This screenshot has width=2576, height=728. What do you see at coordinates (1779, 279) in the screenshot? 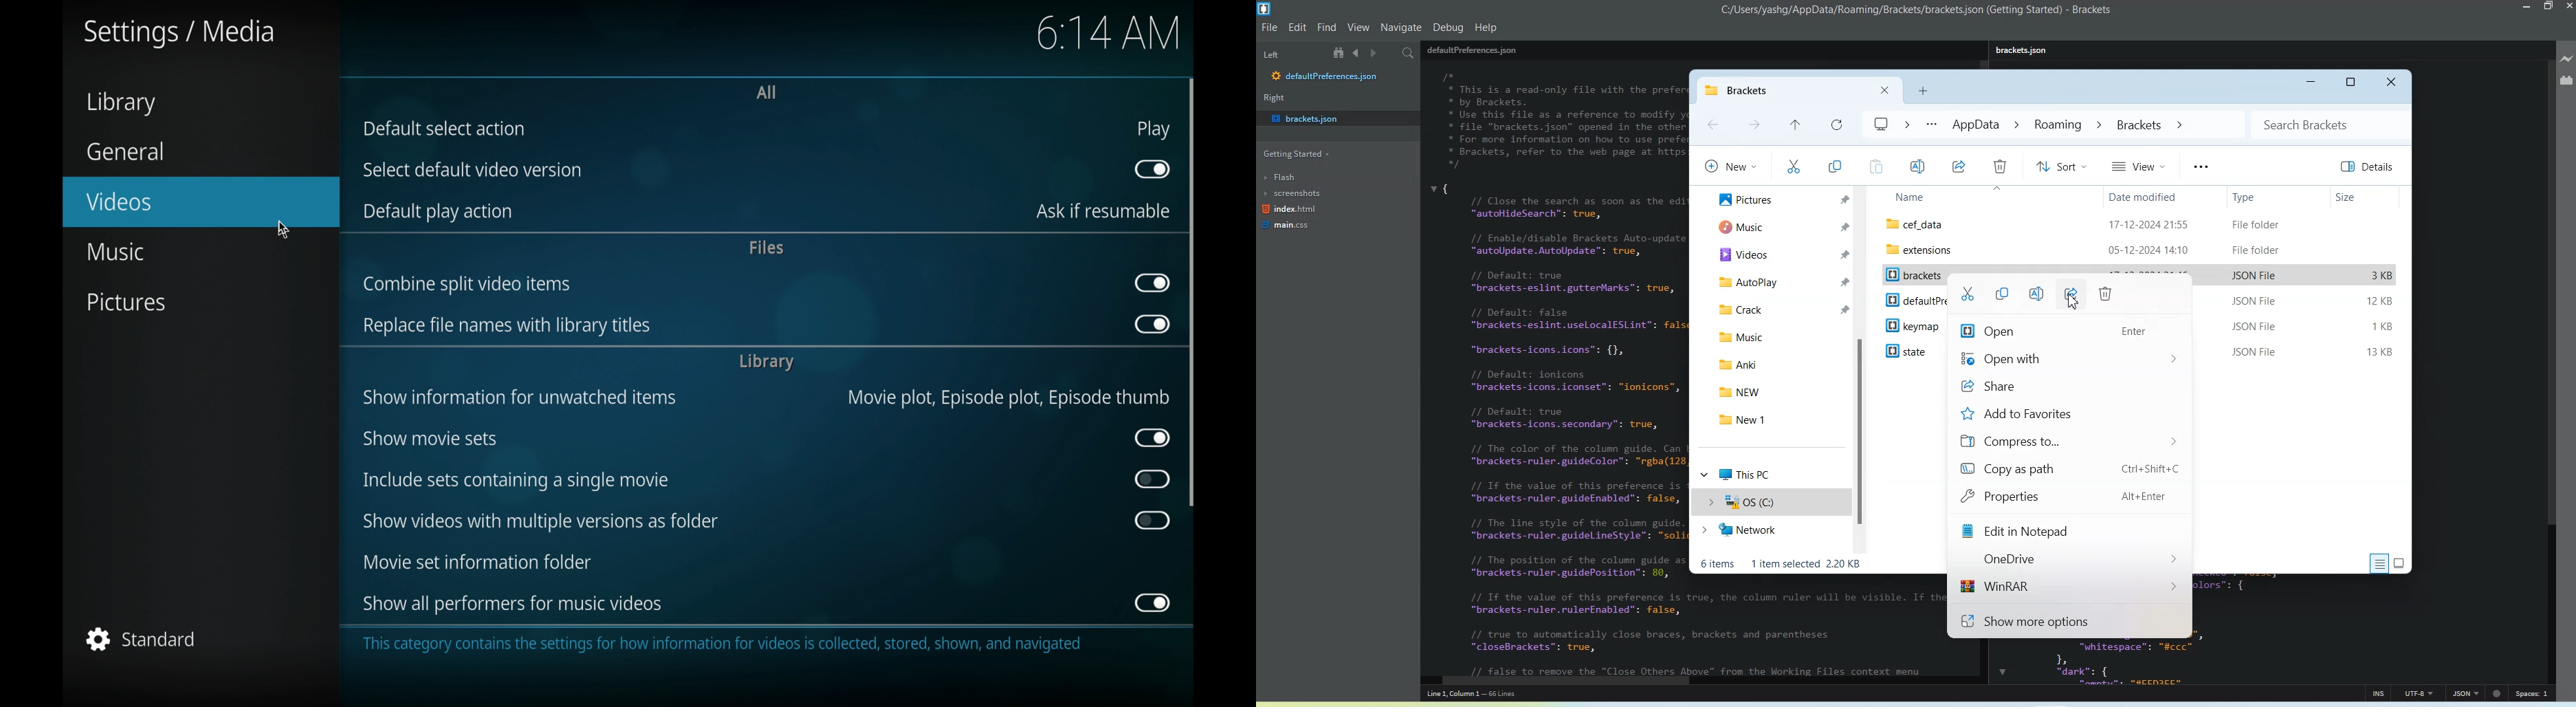
I see `Autoplay` at bounding box center [1779, 279].